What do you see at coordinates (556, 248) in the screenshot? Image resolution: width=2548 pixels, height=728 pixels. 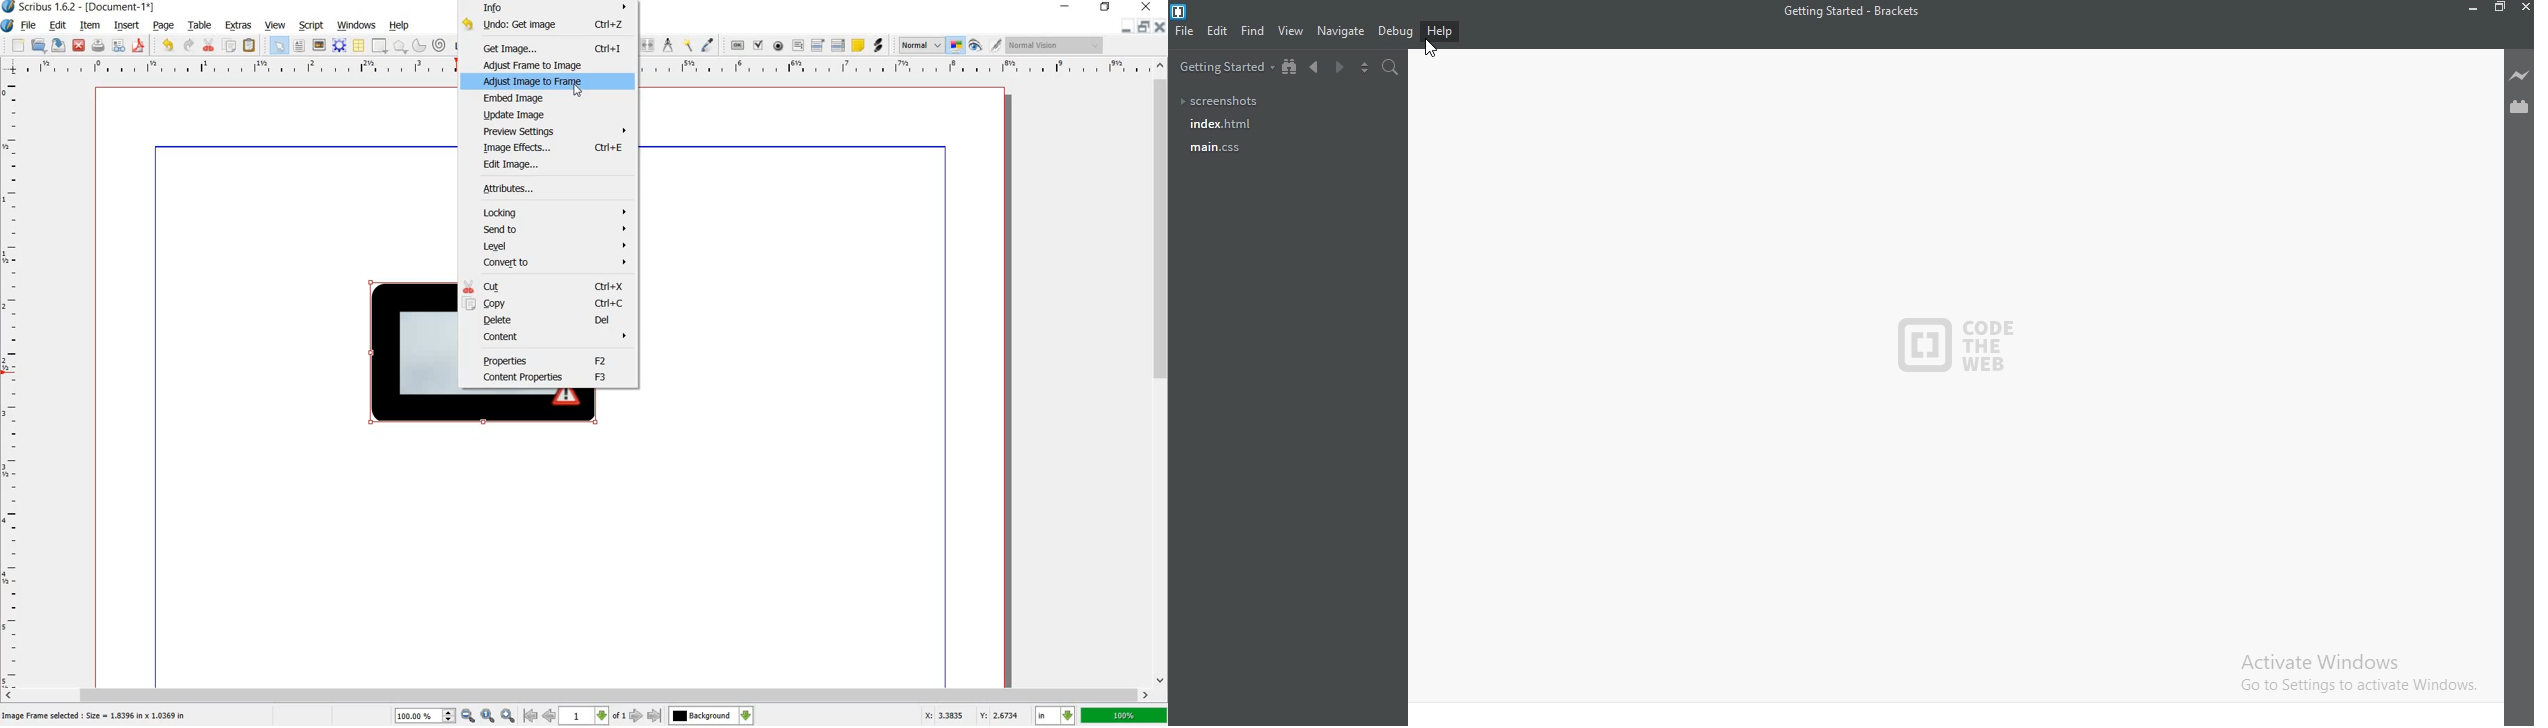 I see `level` at bounding box center [556, 248].